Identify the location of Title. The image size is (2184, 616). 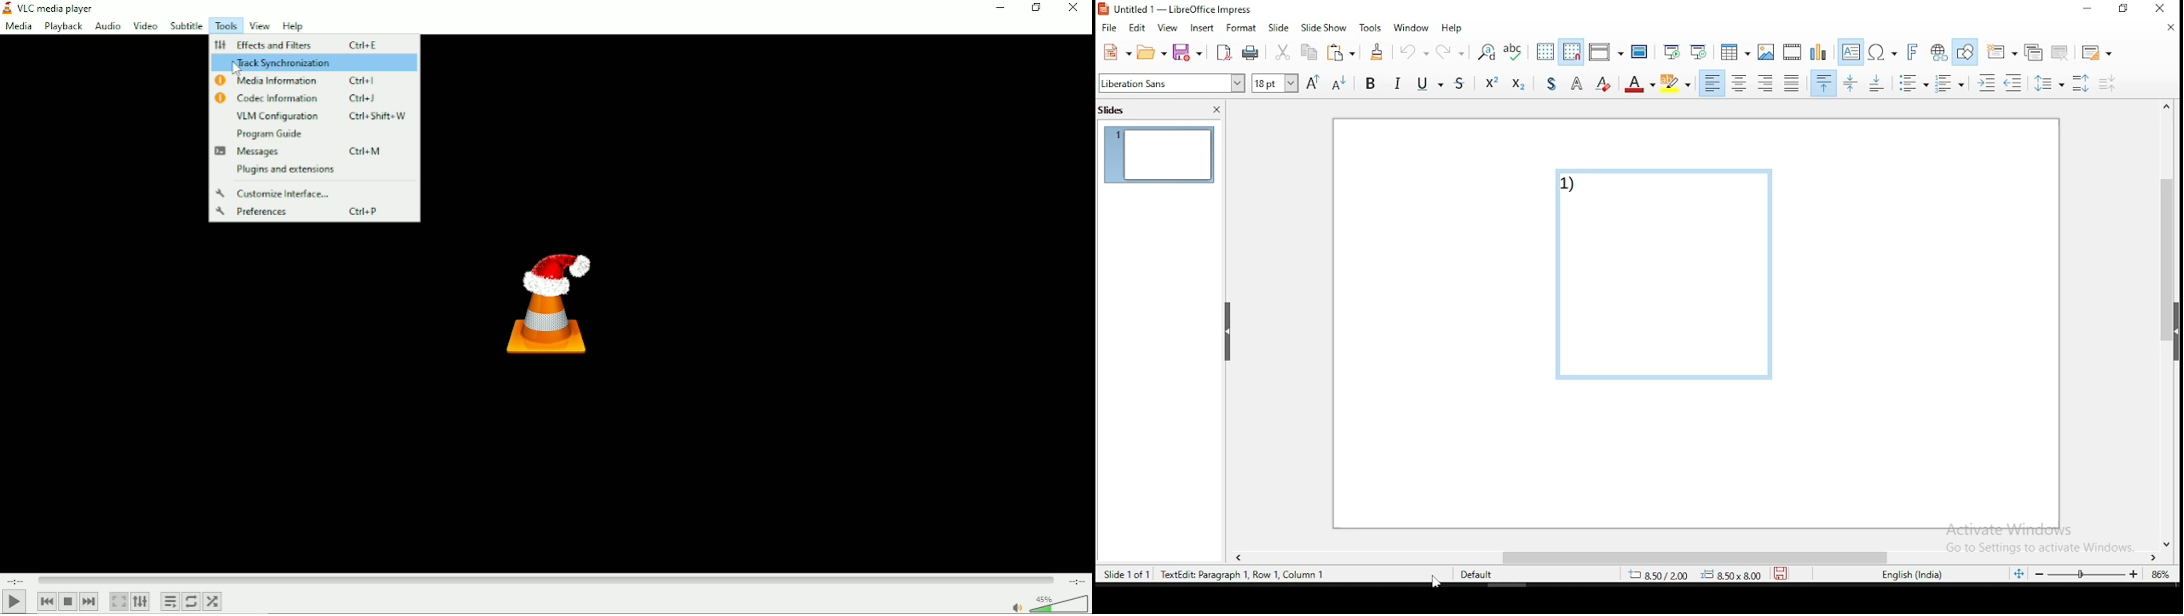
(53, 9).